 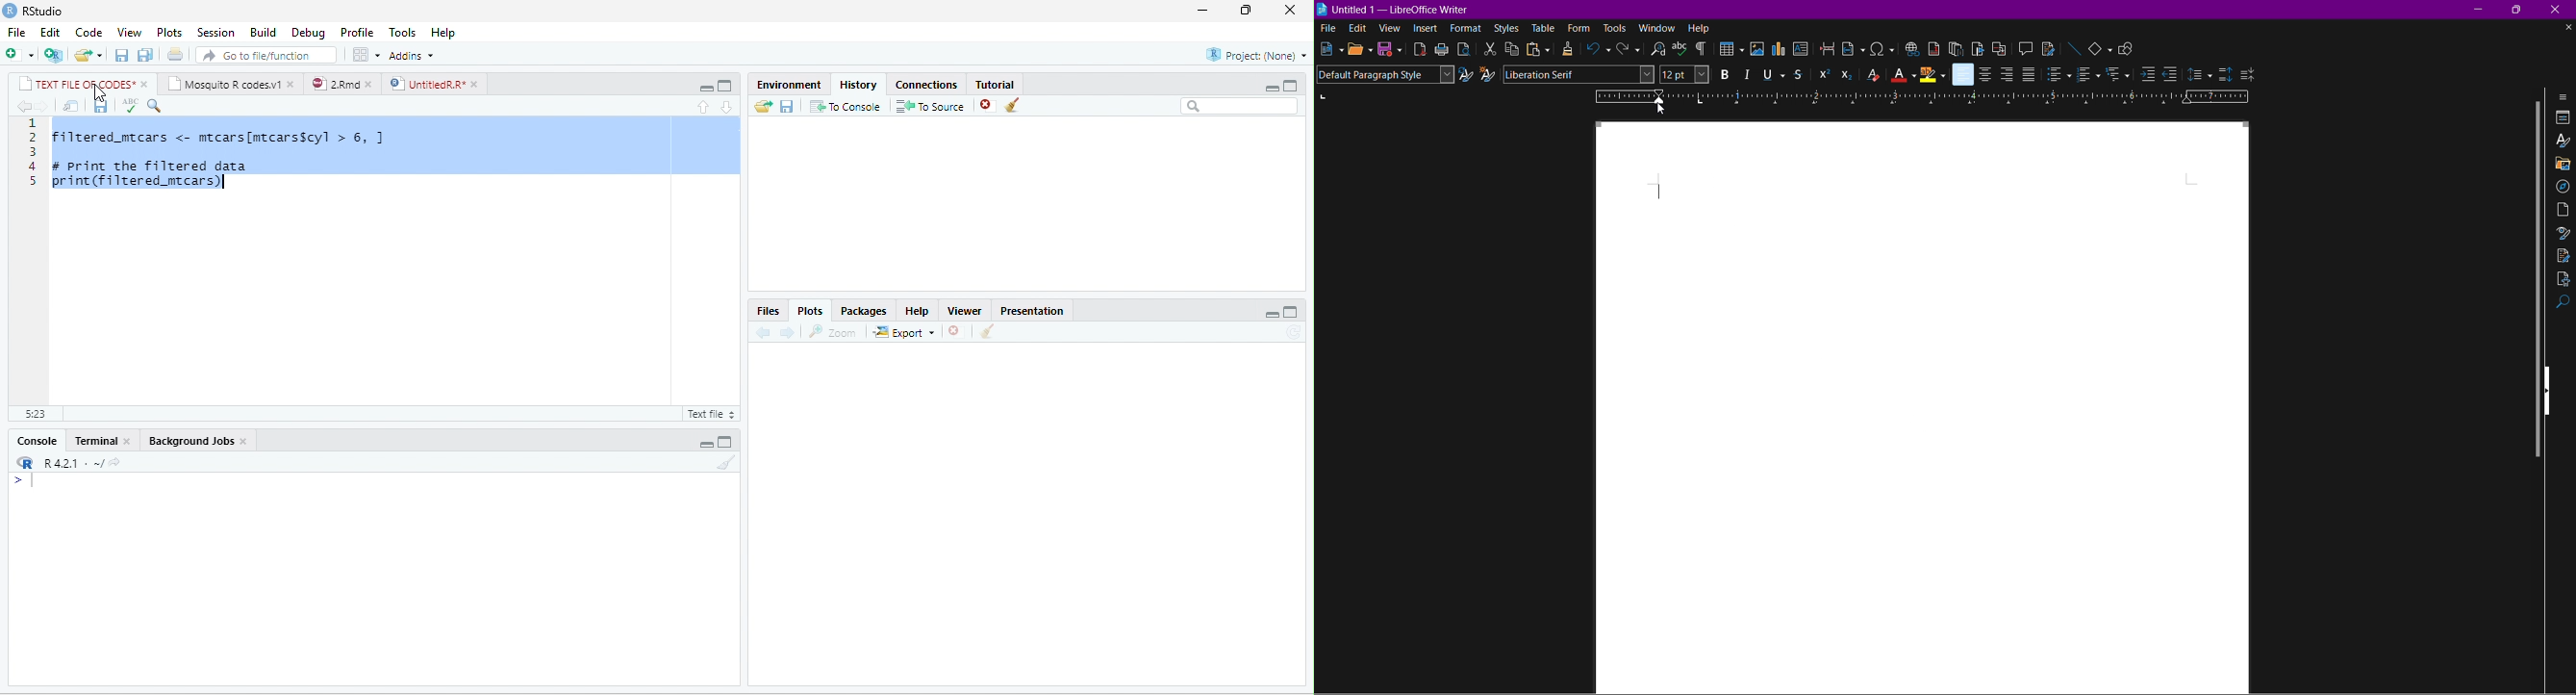 I want to click on save, so click(x=786, y=107).